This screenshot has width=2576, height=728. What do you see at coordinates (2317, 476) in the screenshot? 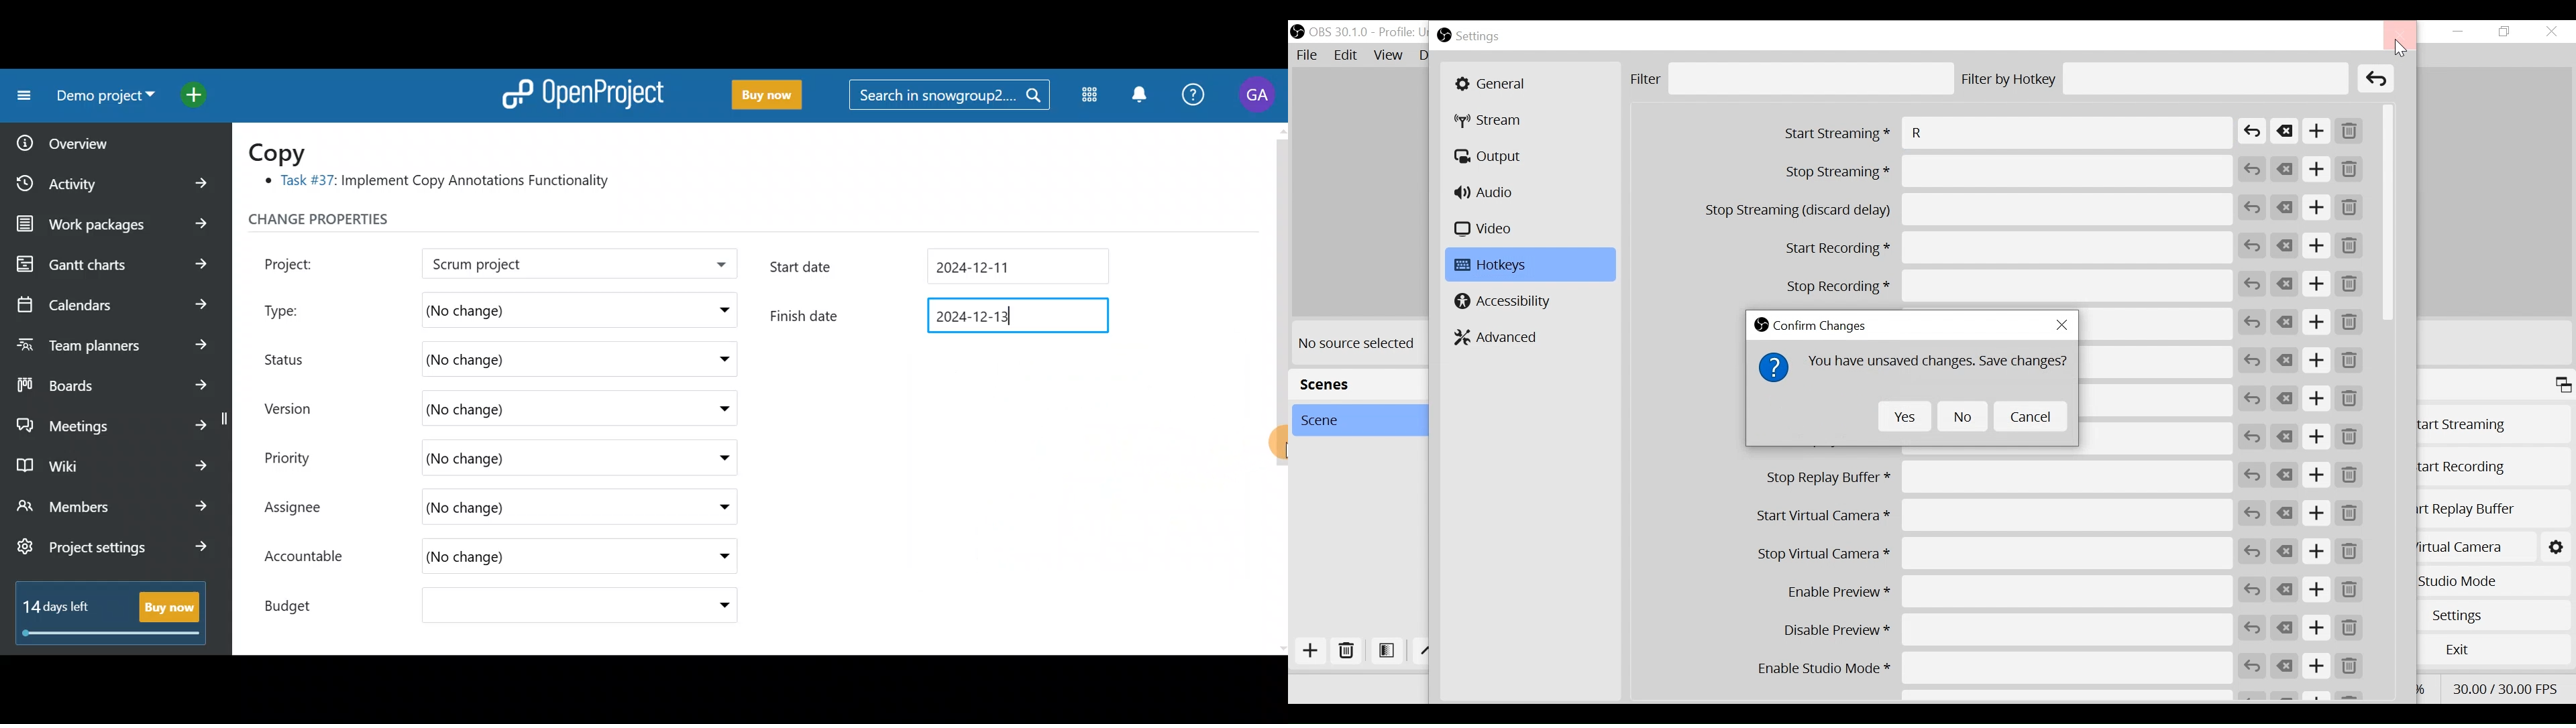
I see `Add` at bounding box center [2317, 476].